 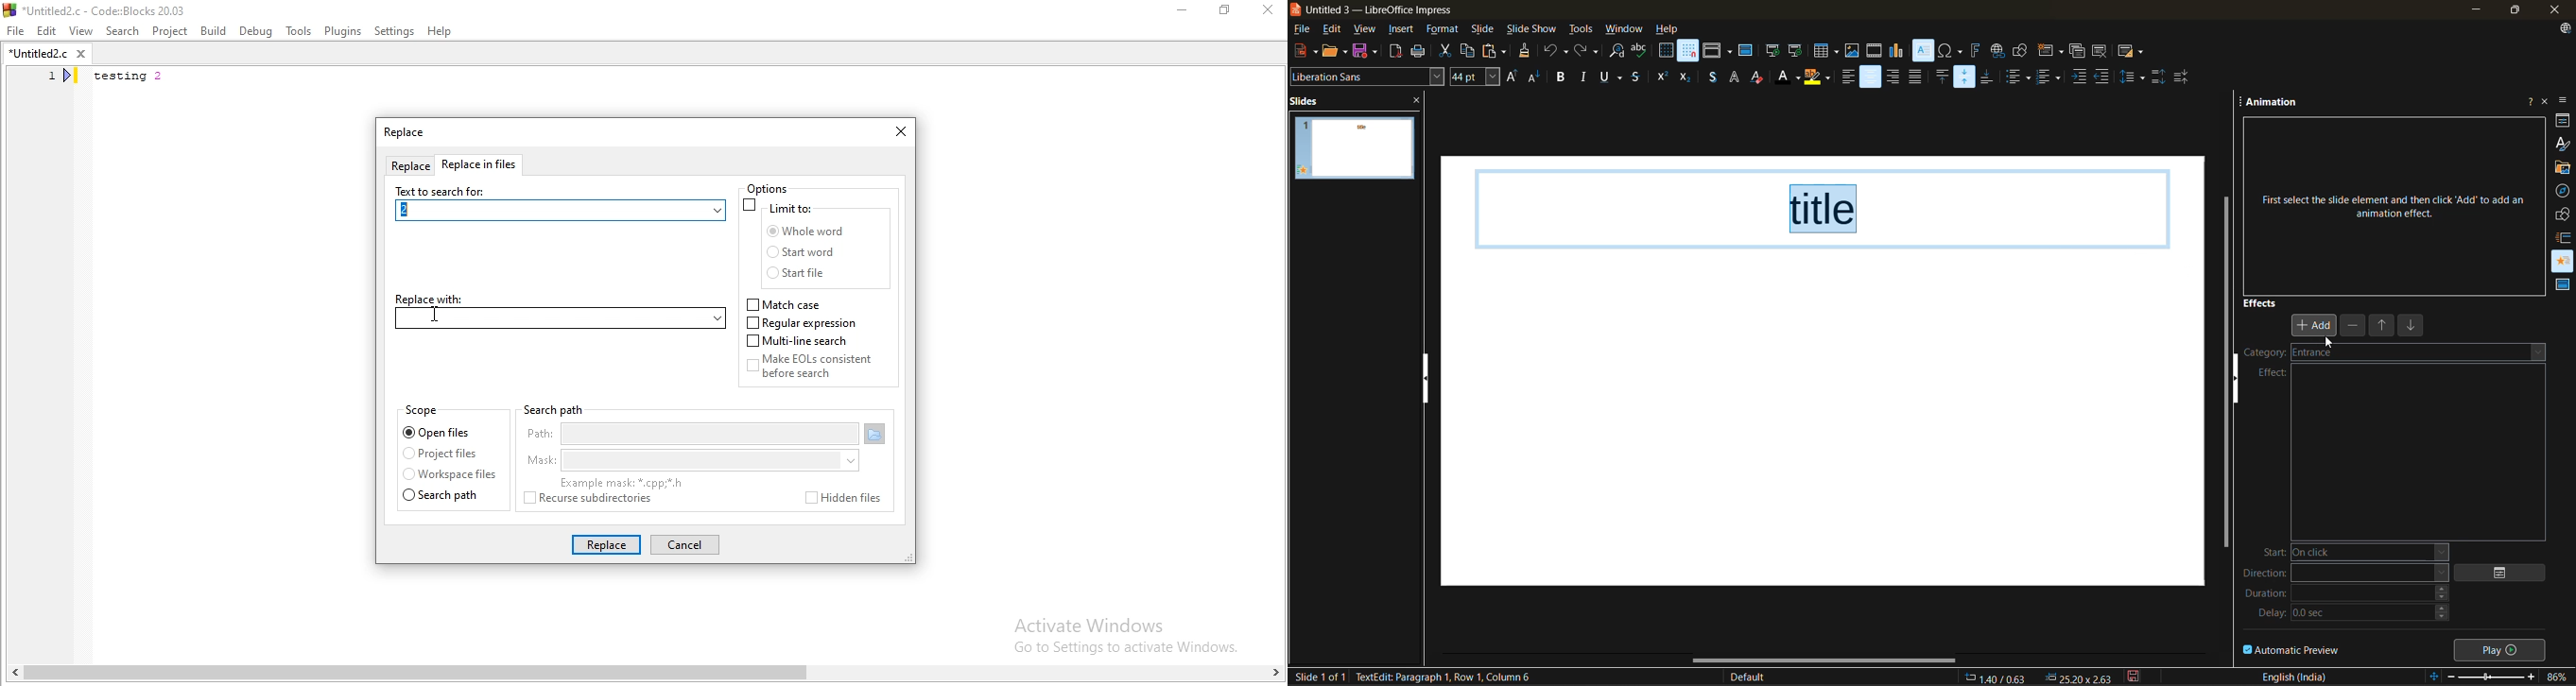 What do you see at coordinates (2553, 10) in the screenshot?
I see `close` at bounding box center [2553, 10].